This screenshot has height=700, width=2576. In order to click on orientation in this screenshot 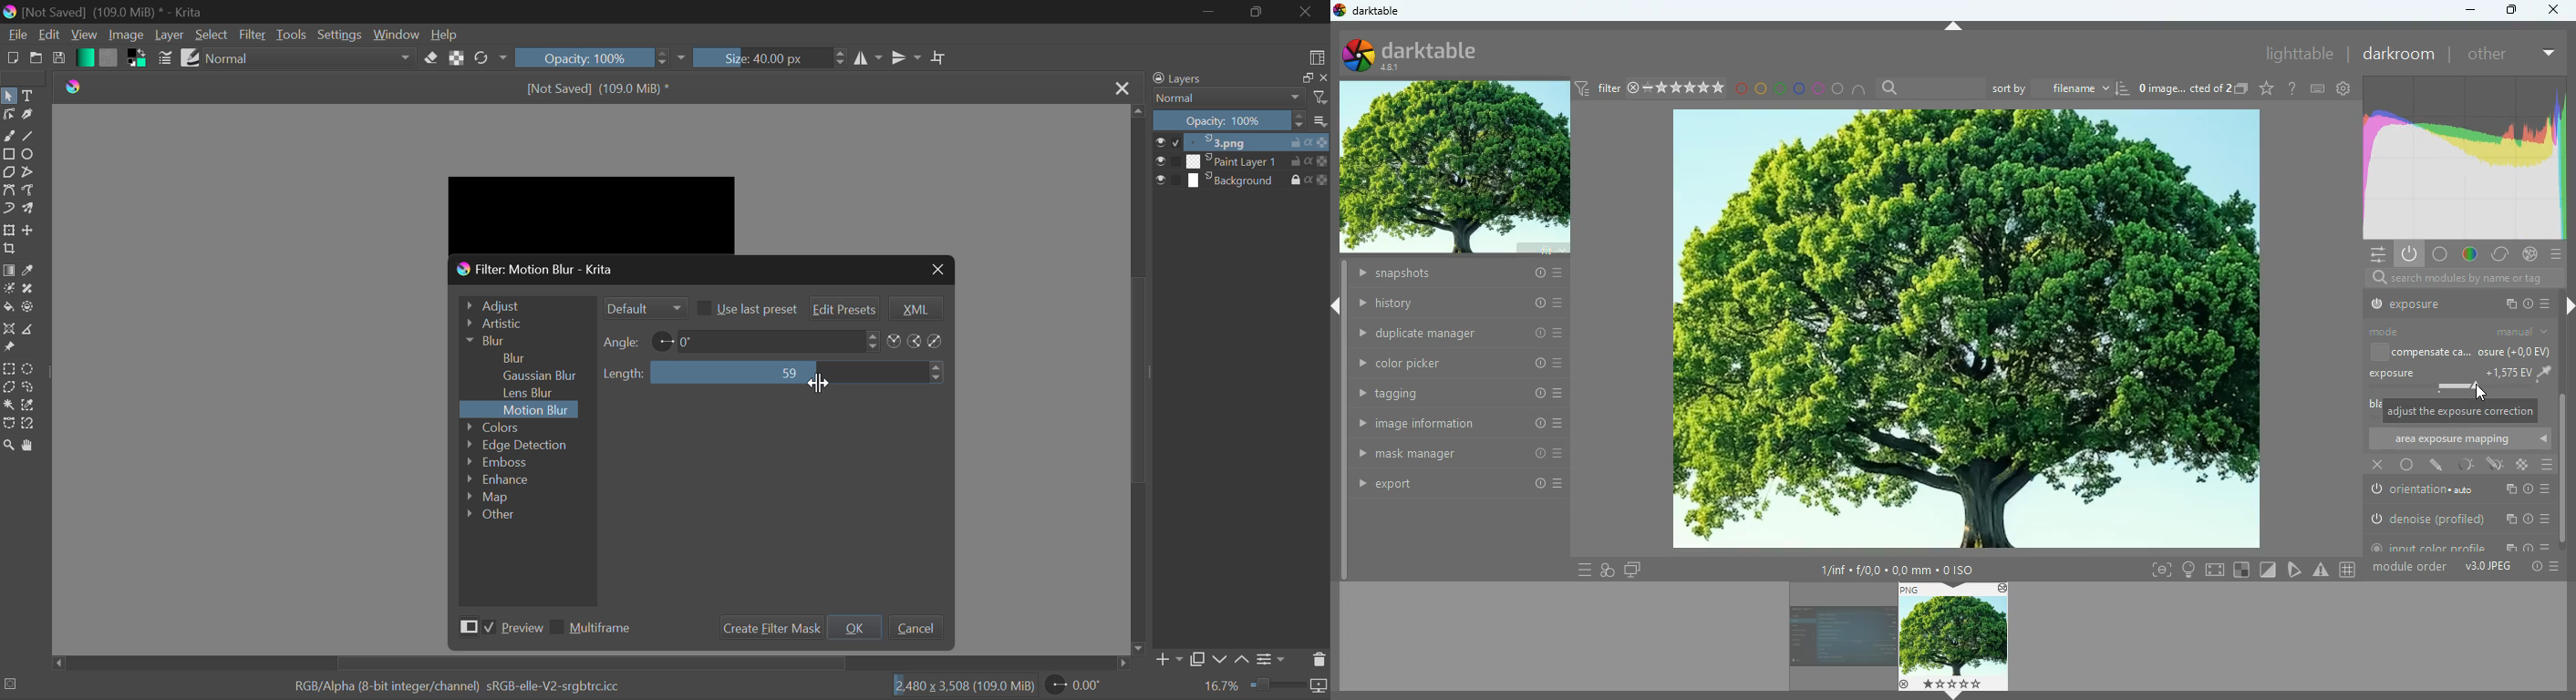, I will do `click(2461, 490)`.